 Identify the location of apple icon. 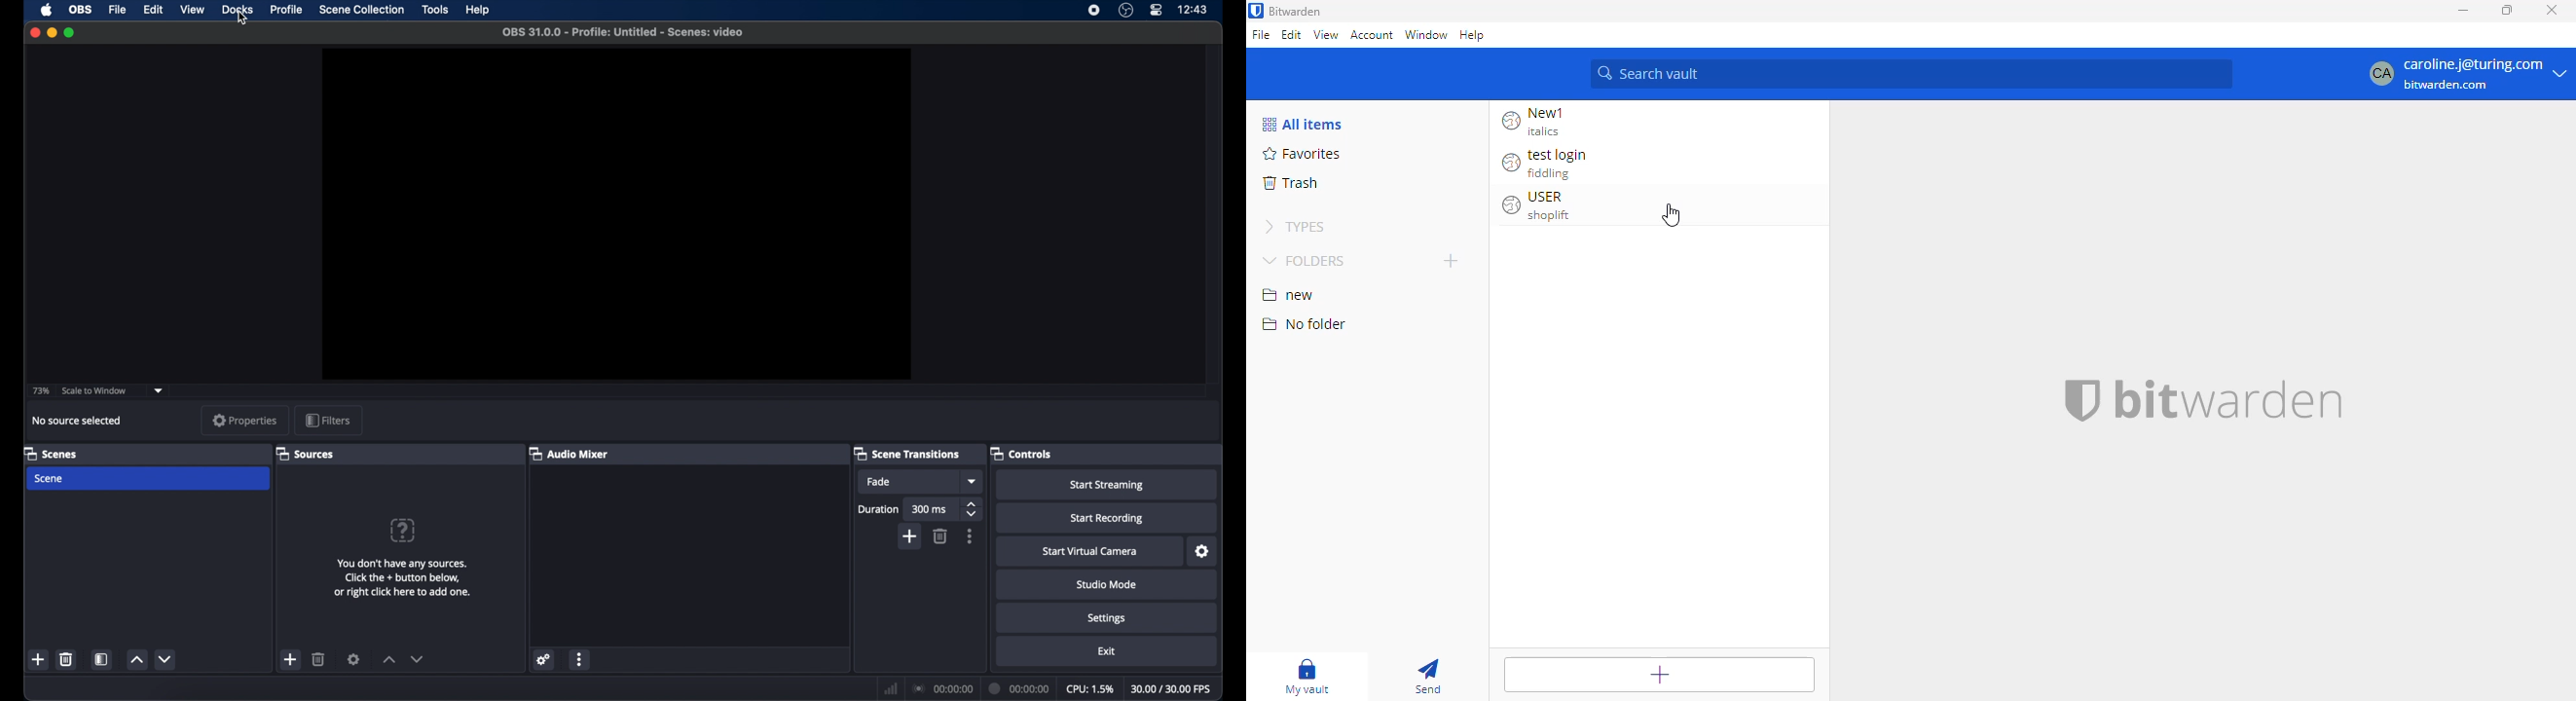
(46, 10).